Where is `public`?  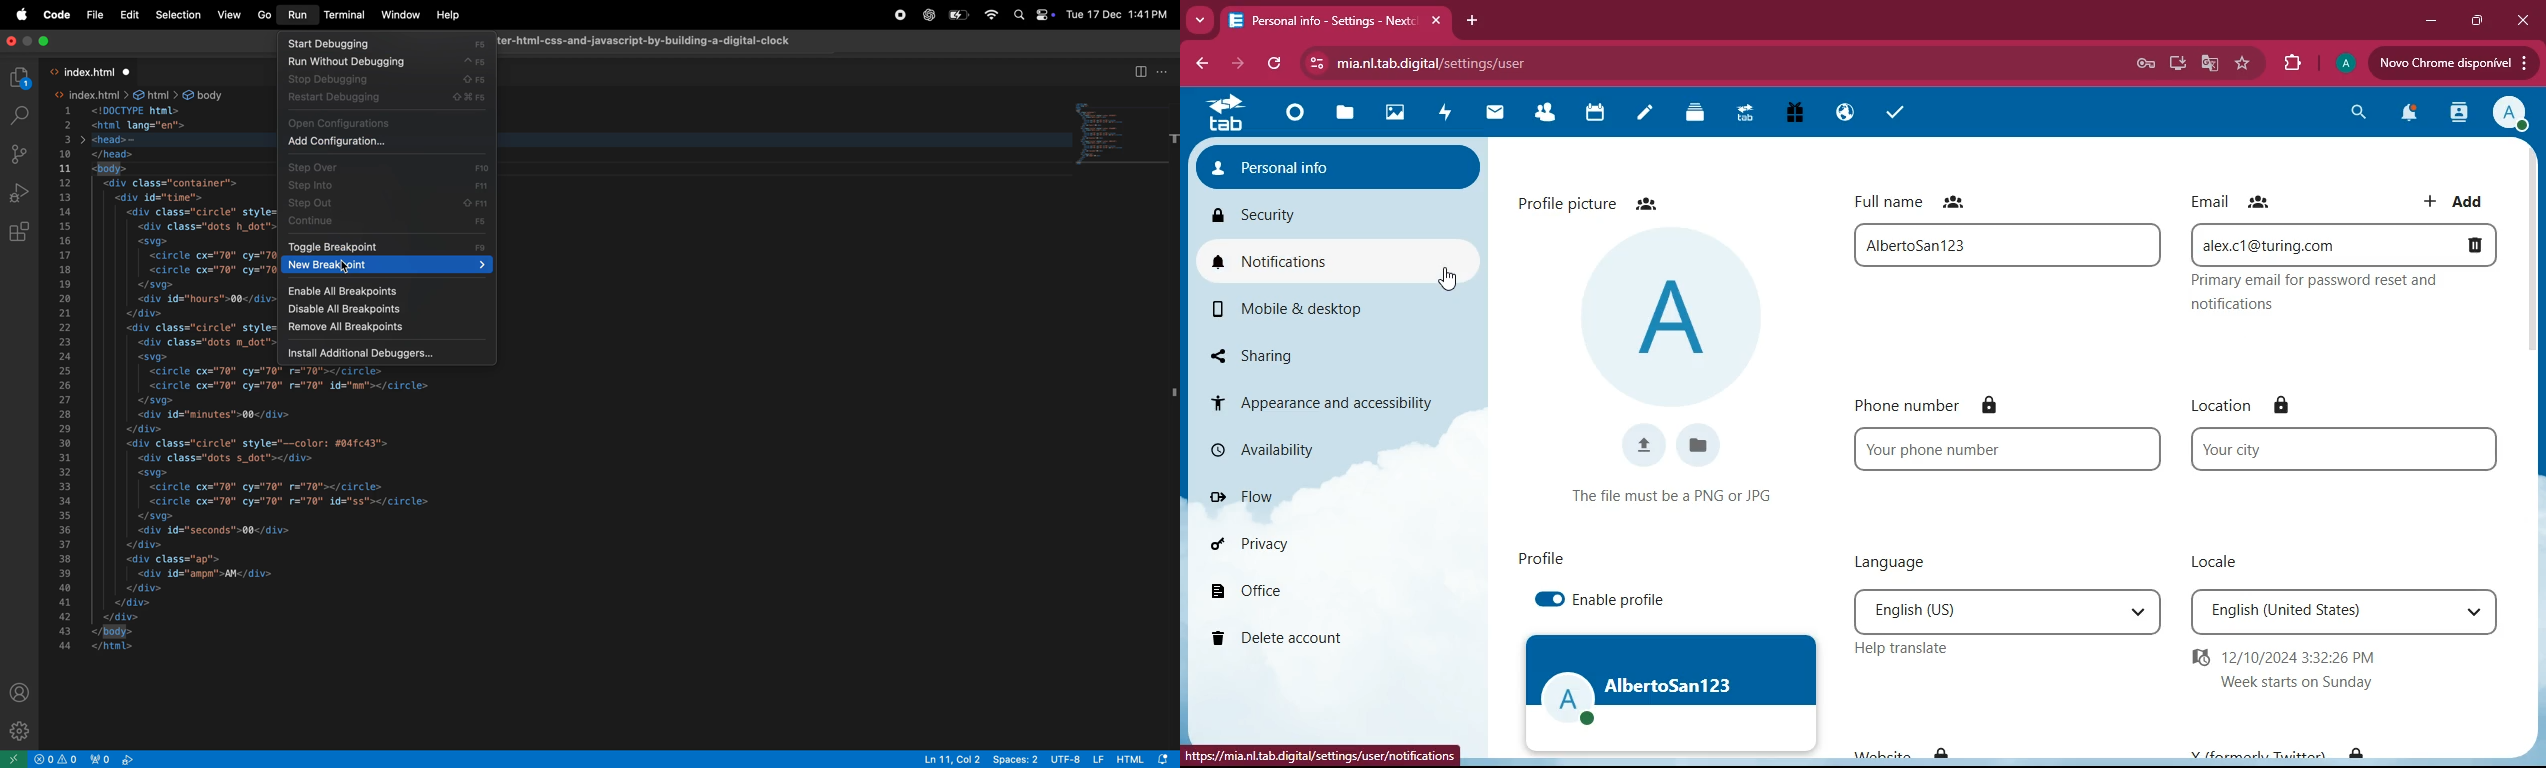
public is located at coordinates (1840, 114).